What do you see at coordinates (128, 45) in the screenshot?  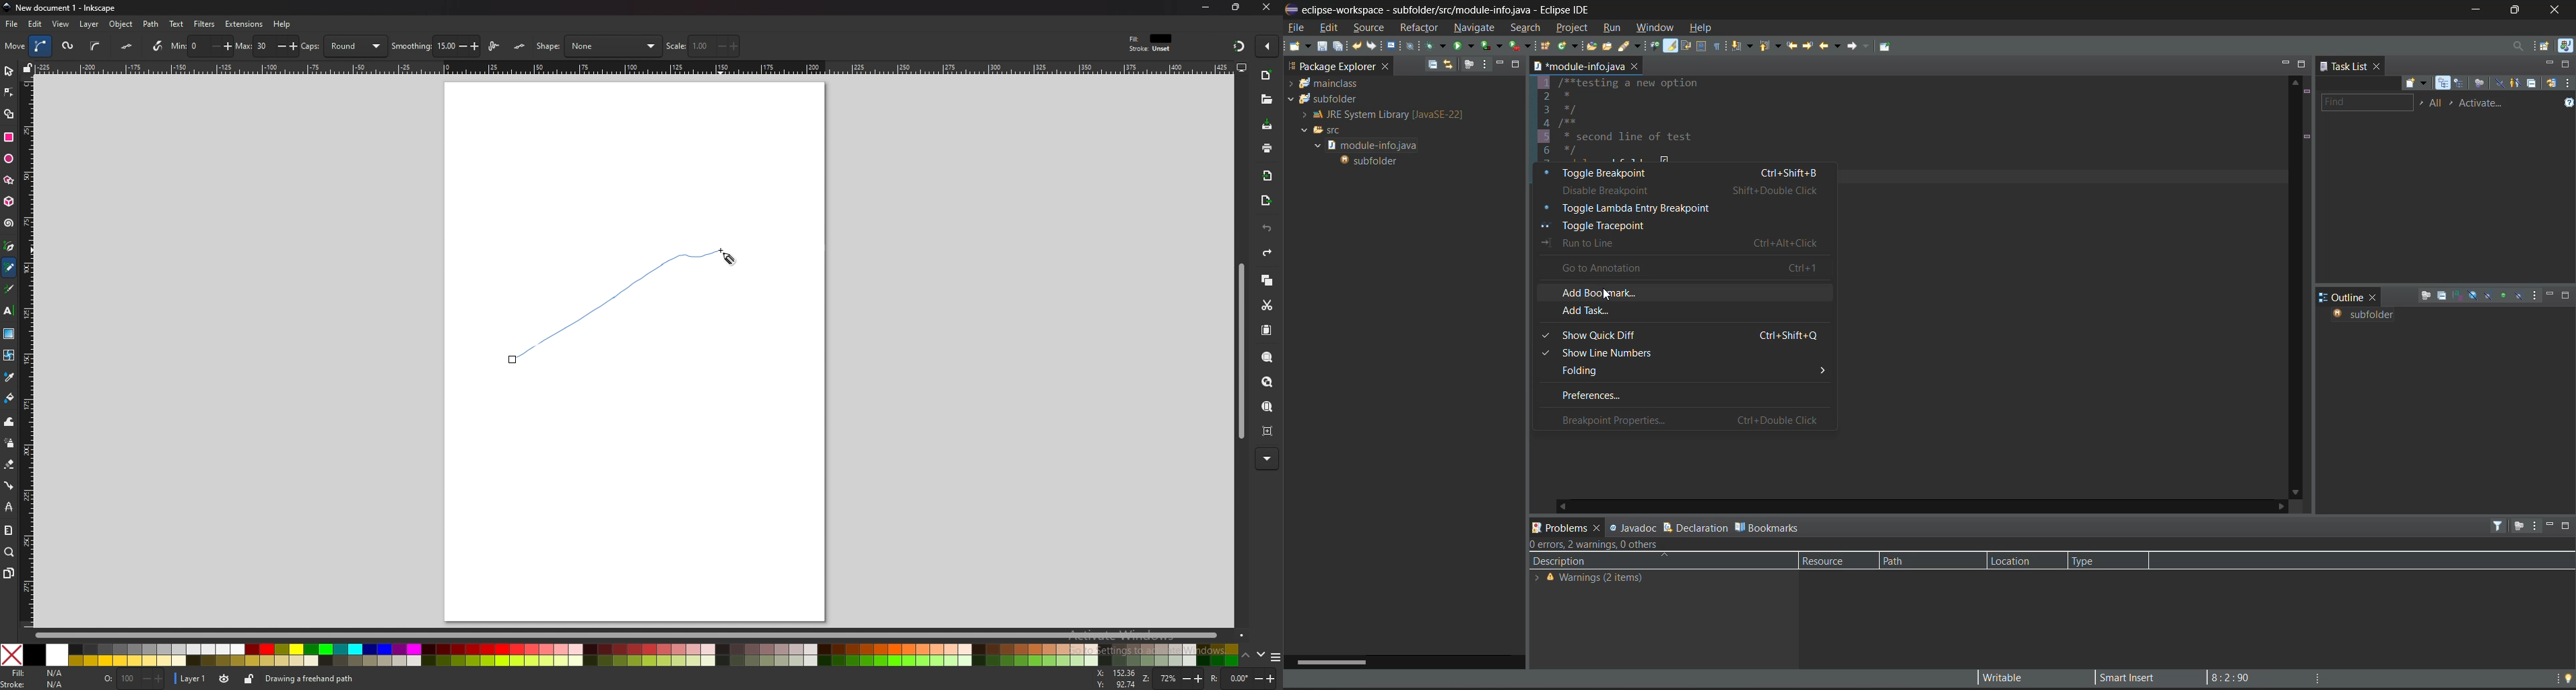 I see `flatten spiro` at bounding box center [128, 45].